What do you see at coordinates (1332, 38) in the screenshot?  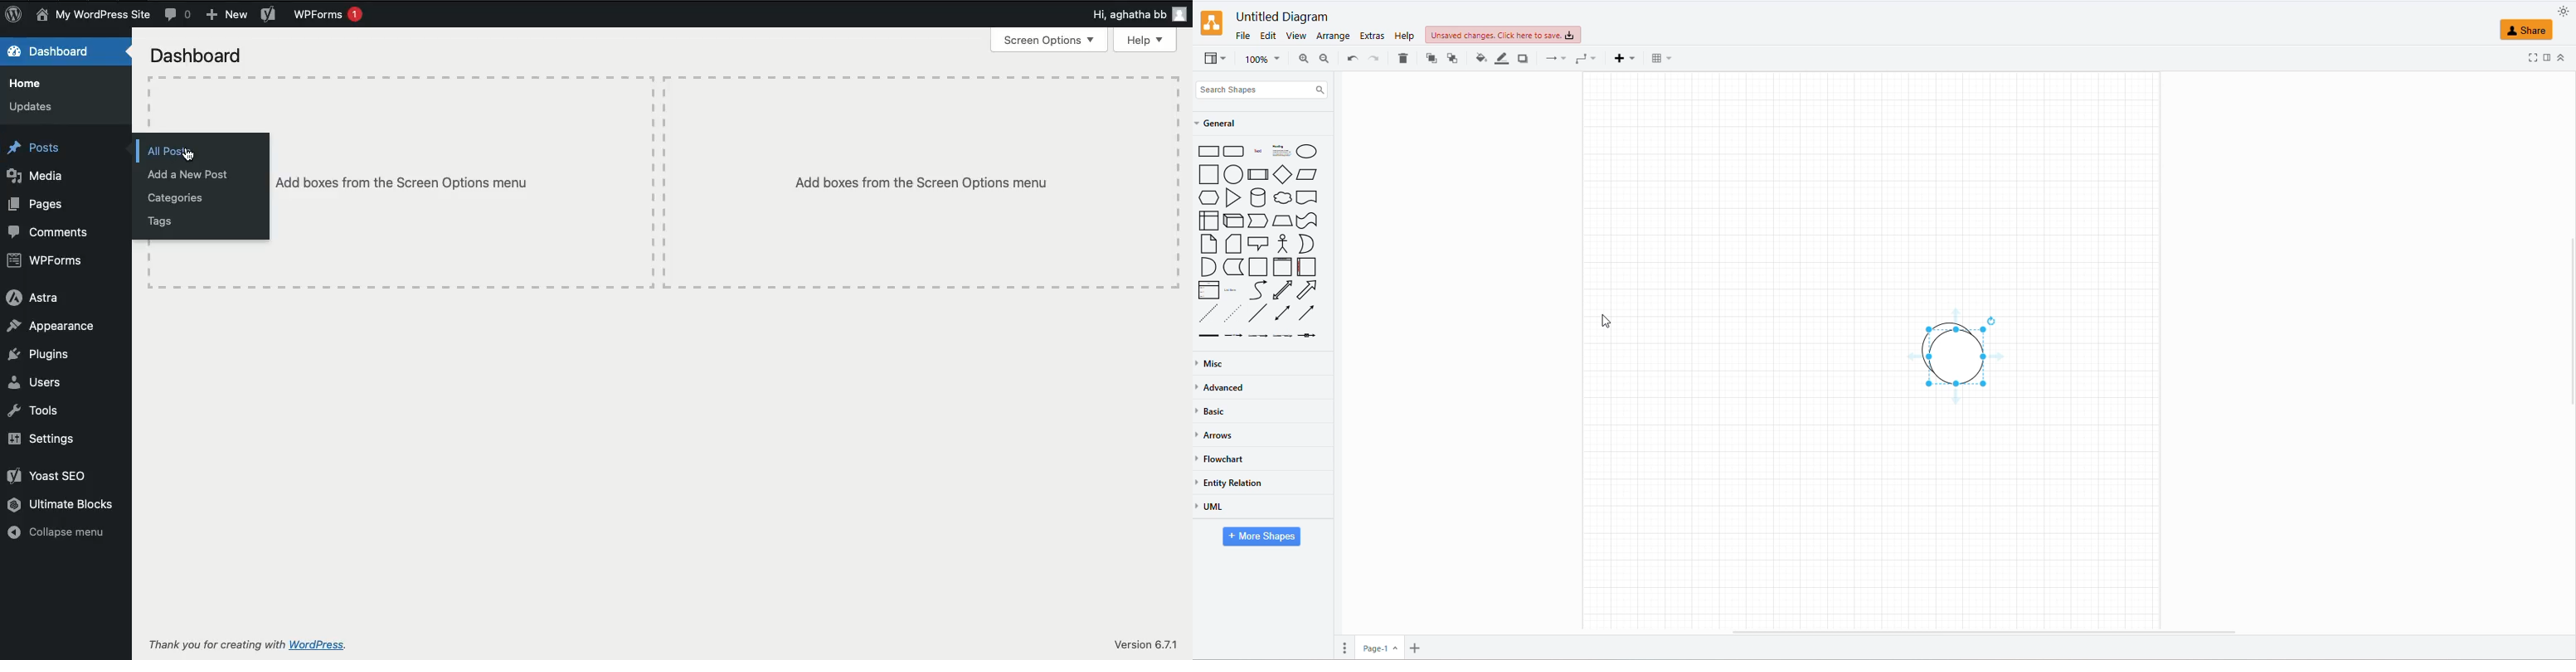 I see `ARRANGE` at bounding box center [1332, 38].